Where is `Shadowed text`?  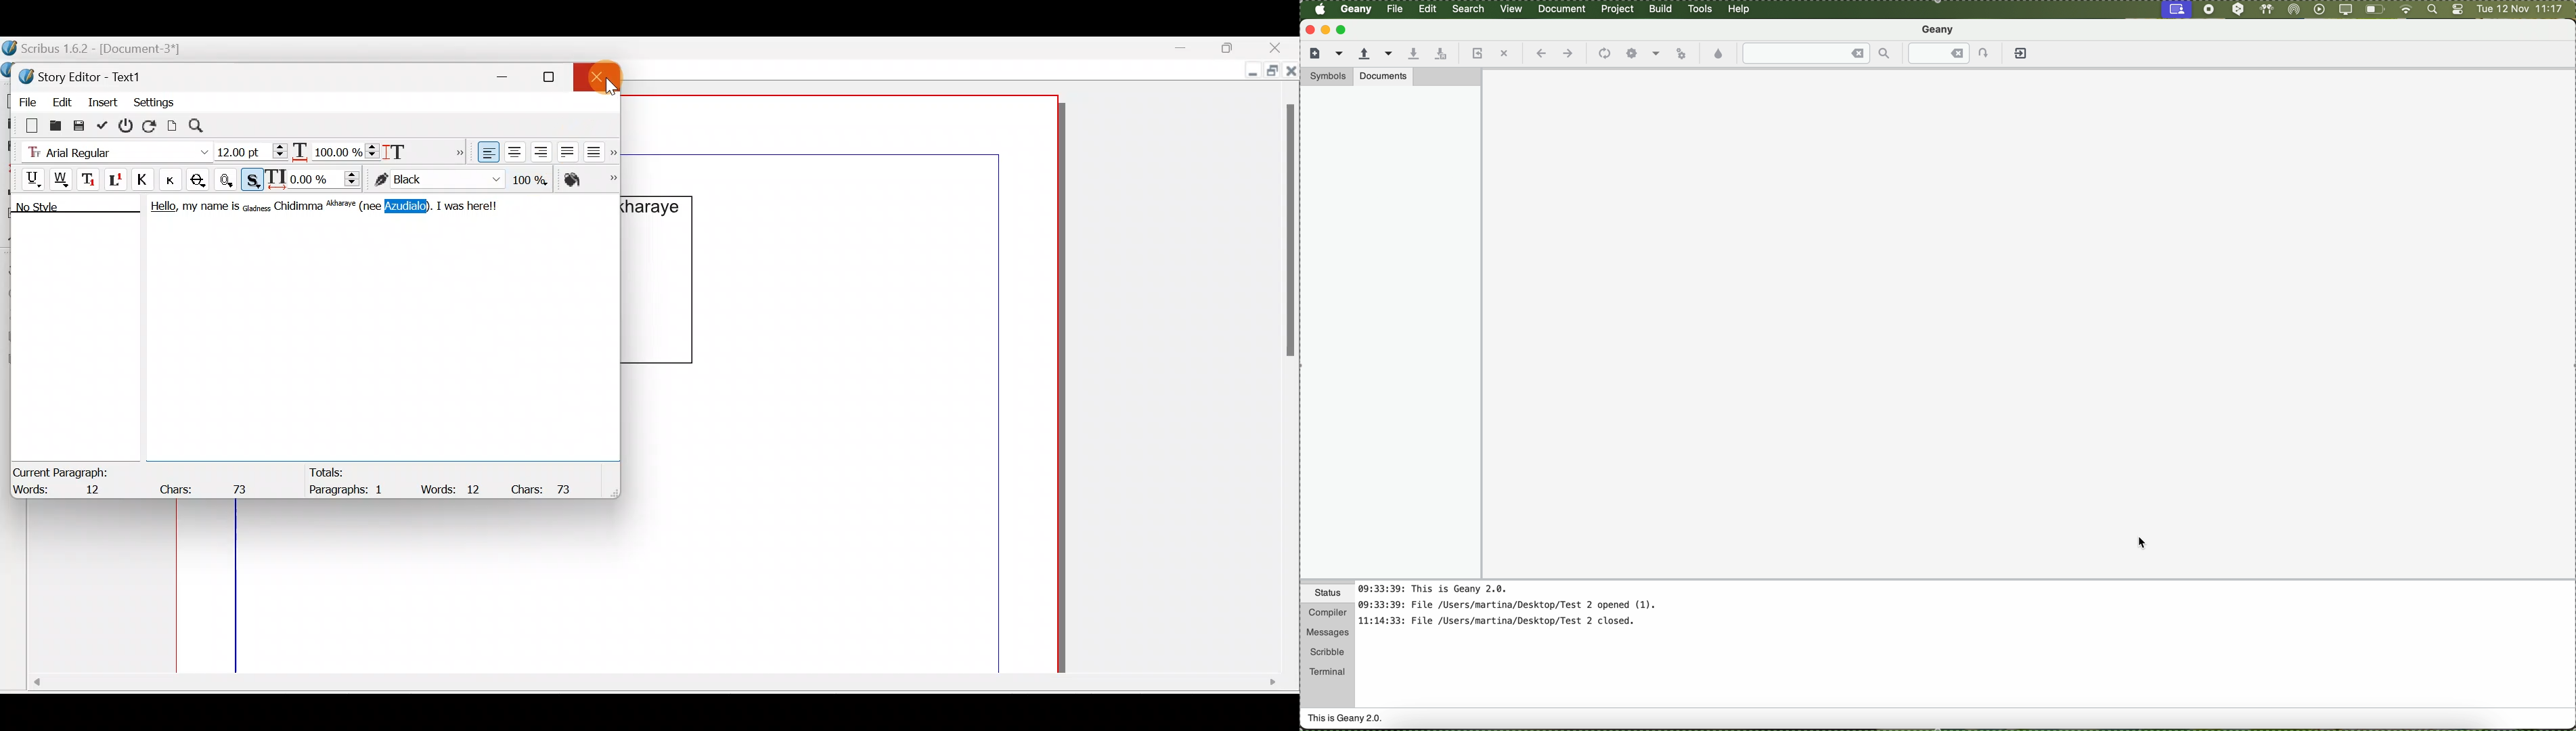
Shadowed text is located at coordinates (254, 178).